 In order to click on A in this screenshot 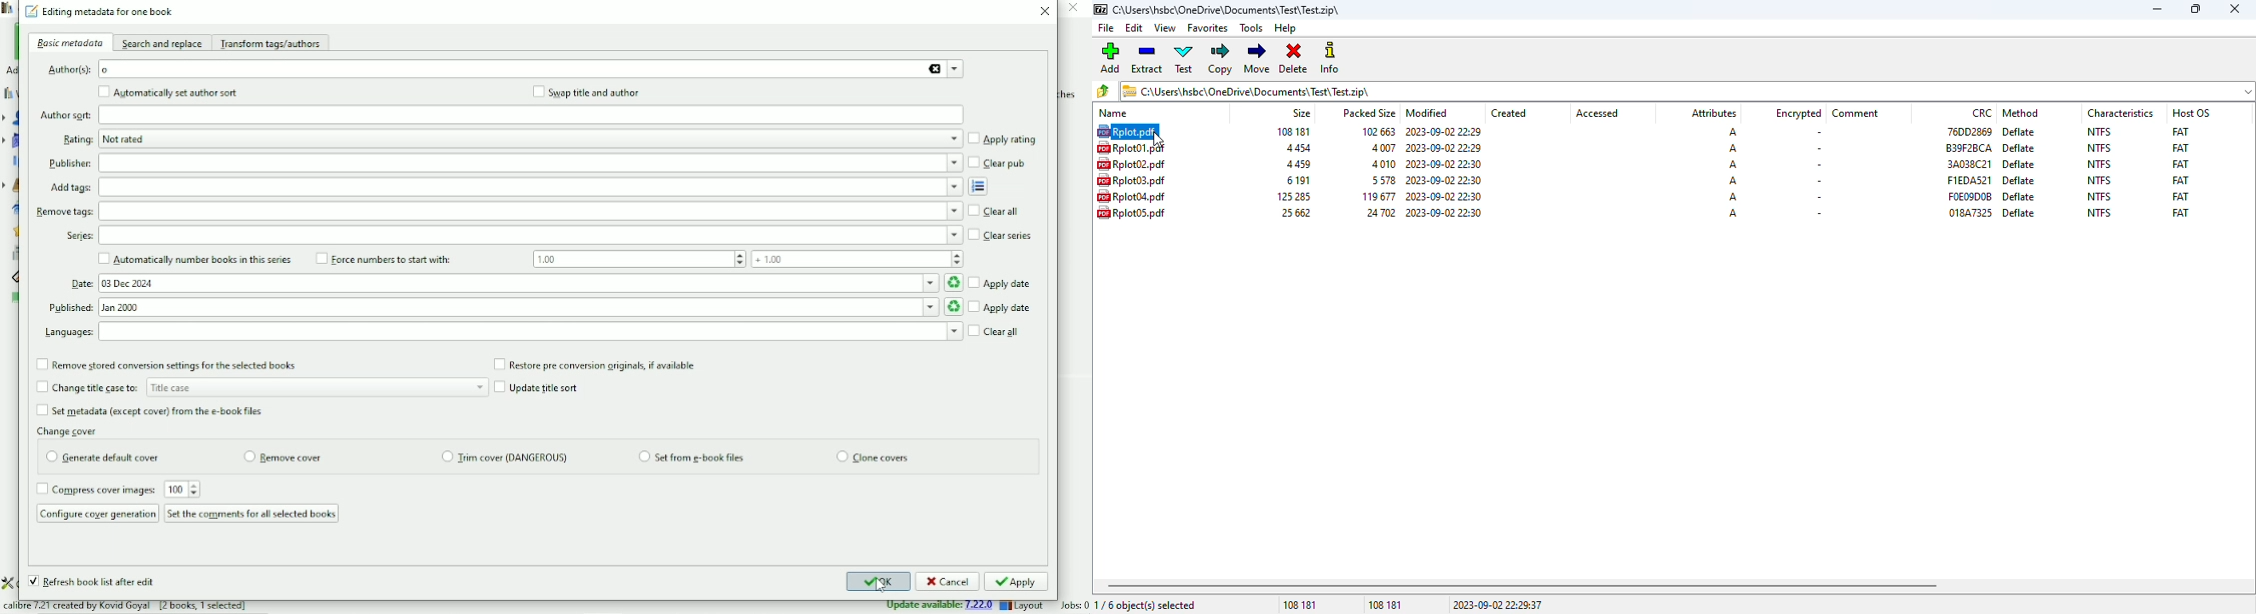, I will do `click(1733, 212)`.